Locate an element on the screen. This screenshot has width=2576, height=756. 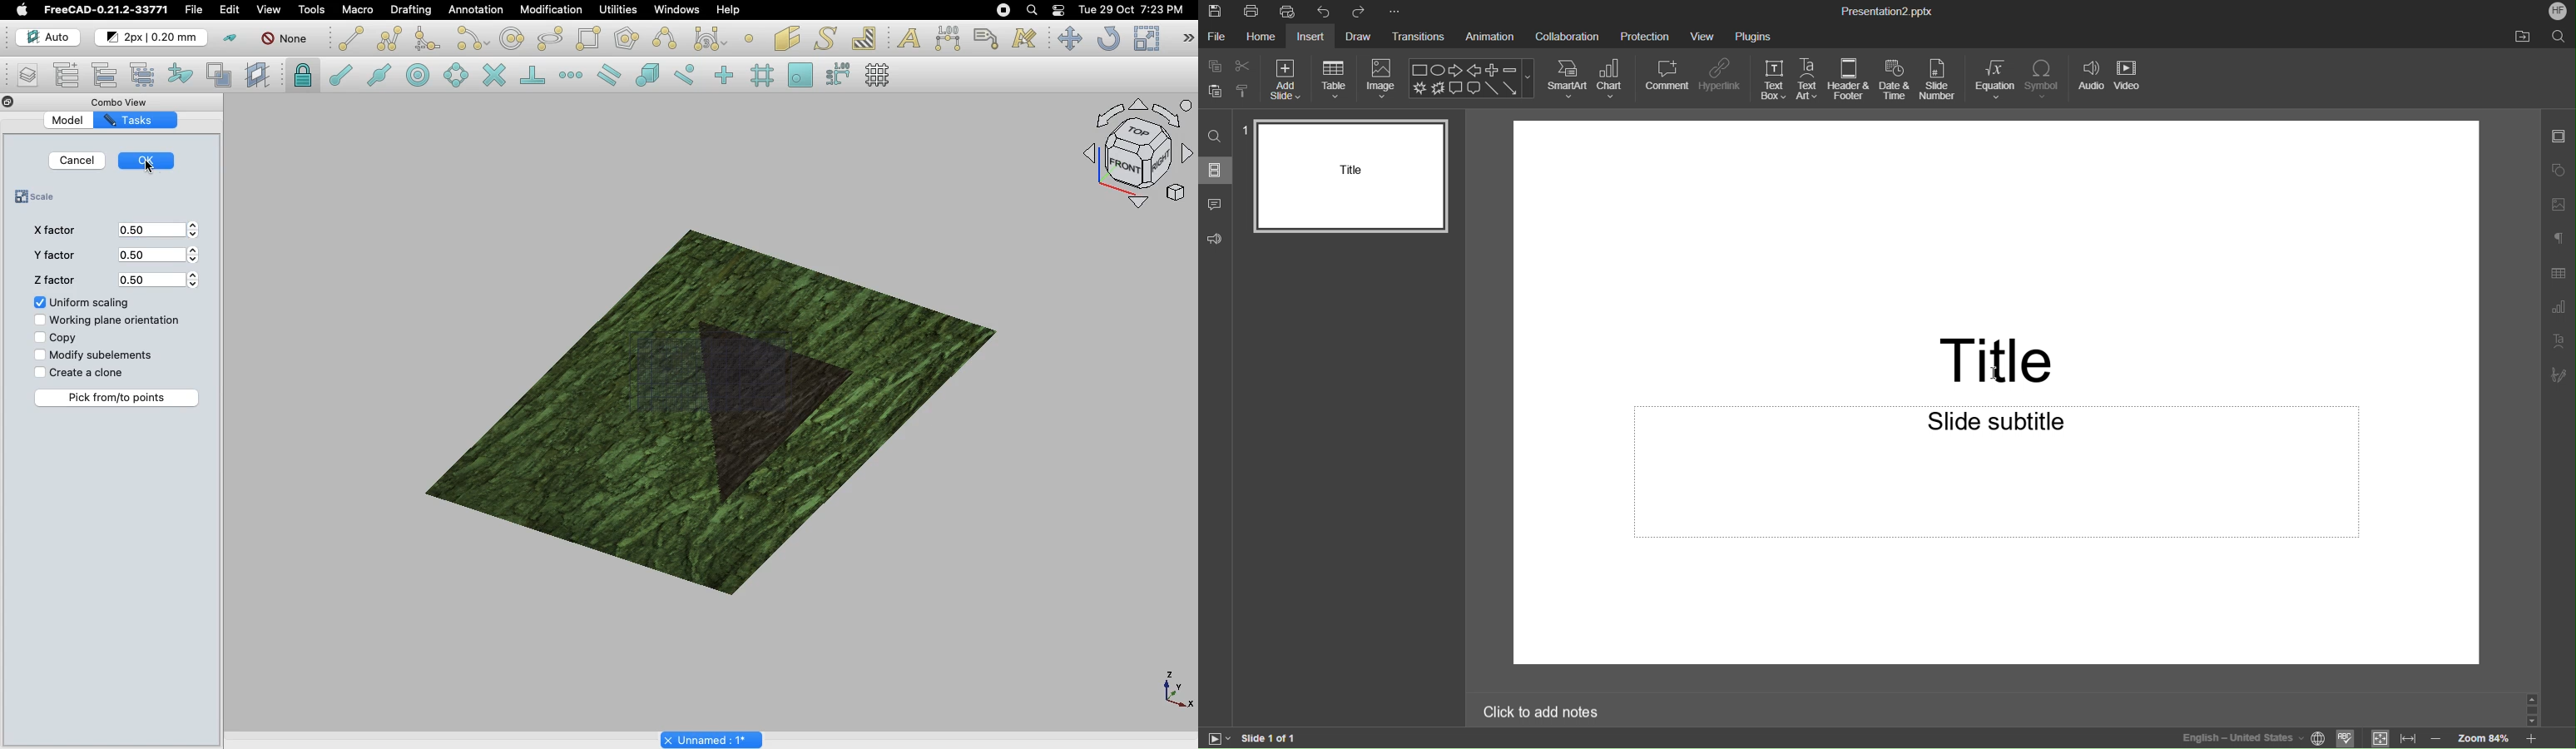
Table is located at coordinates (1334, 78).